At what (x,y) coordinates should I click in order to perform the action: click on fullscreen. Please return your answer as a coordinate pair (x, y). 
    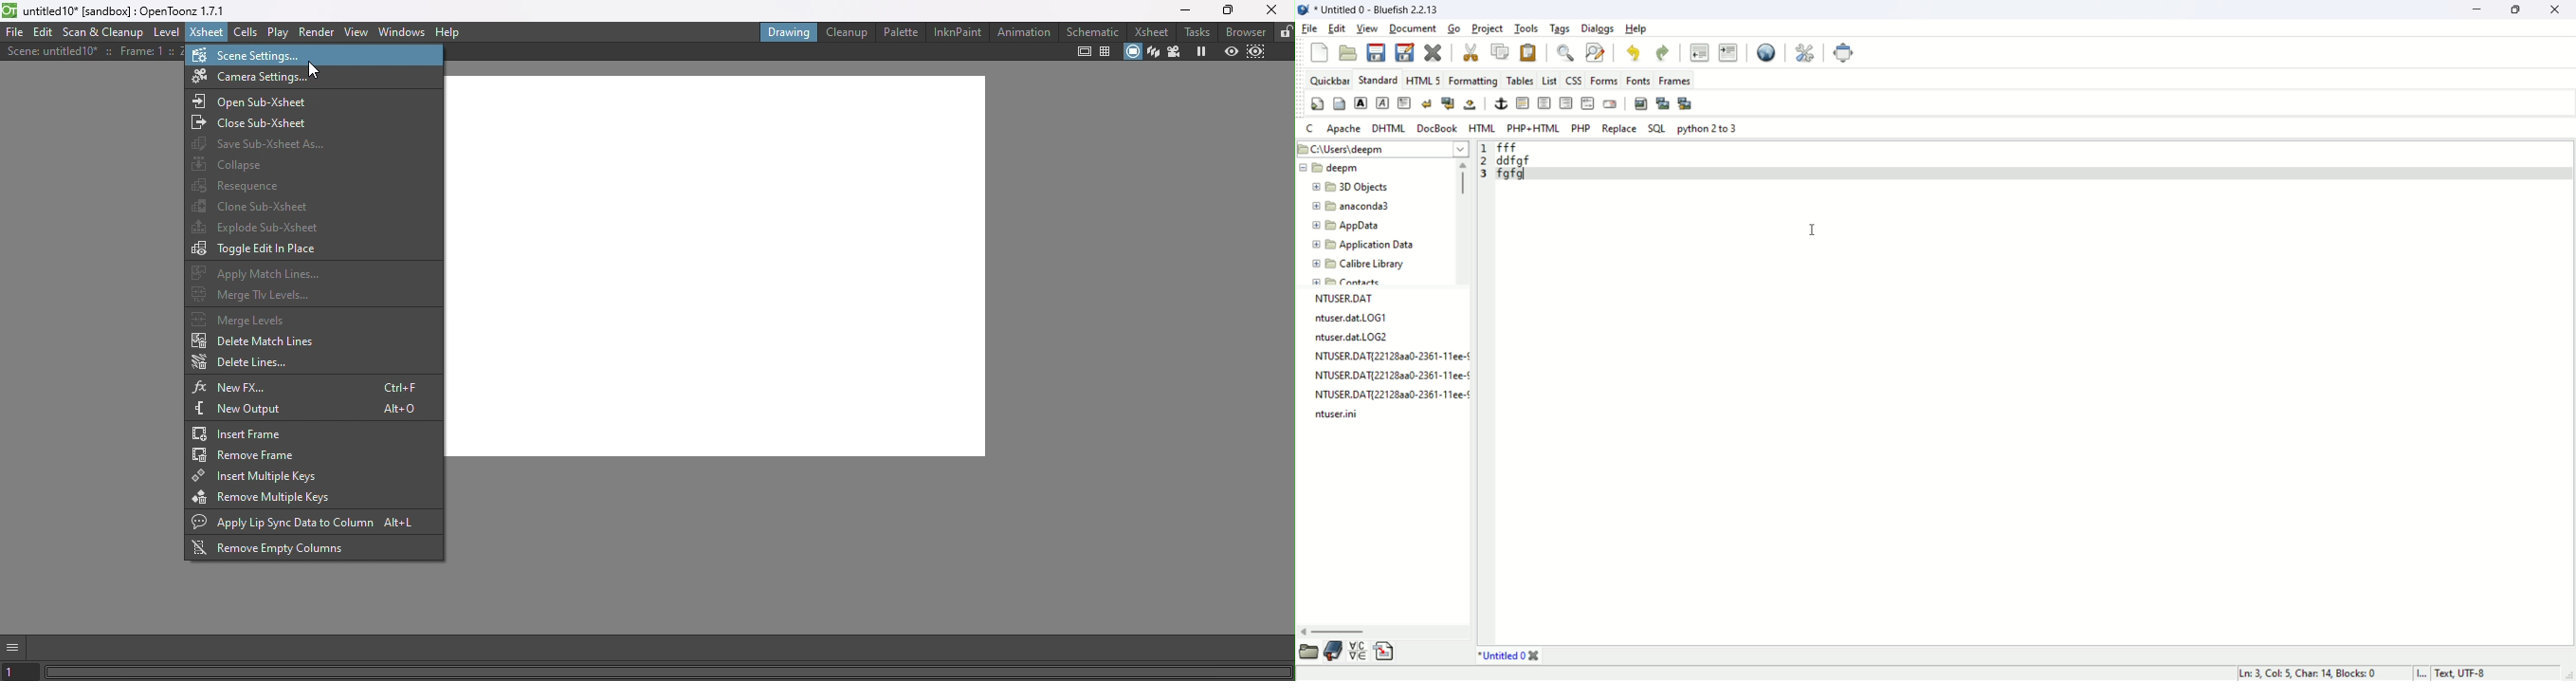
    Looking at the image, I should click on (1843, 53).